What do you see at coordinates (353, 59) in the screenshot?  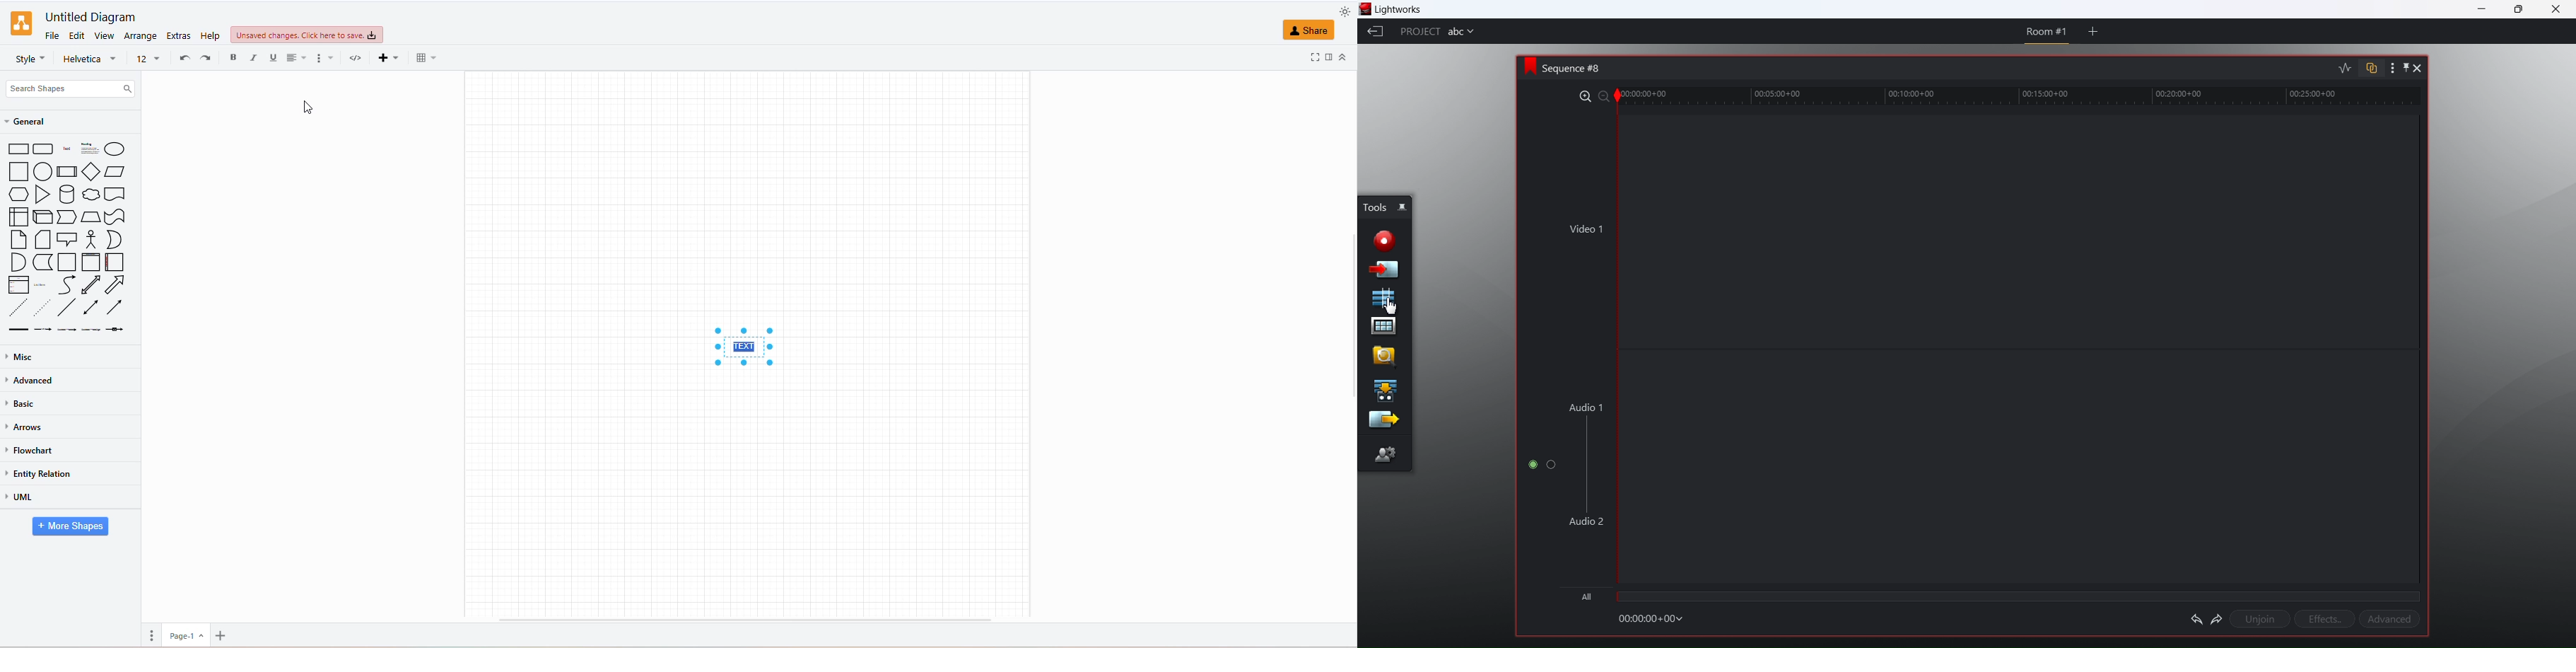 I see `html` at bounding box center [353, 59].